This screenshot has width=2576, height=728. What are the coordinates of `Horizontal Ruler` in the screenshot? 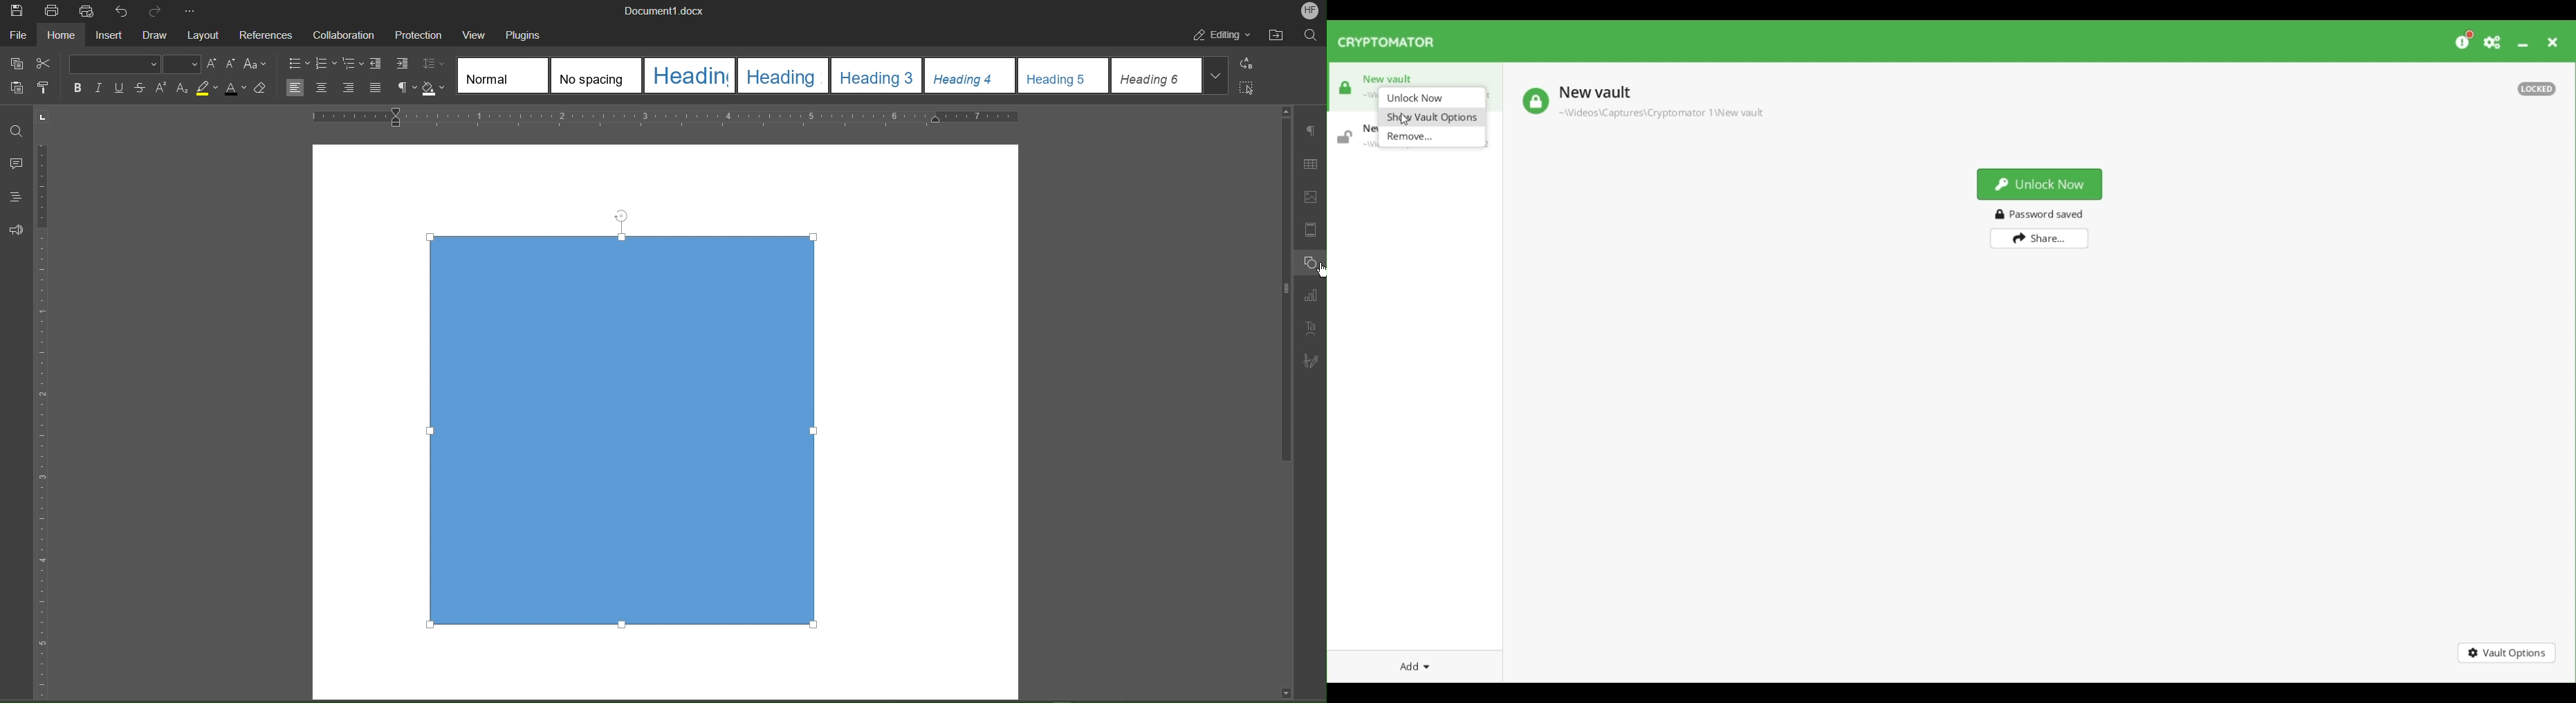 It's located at (666, 117).